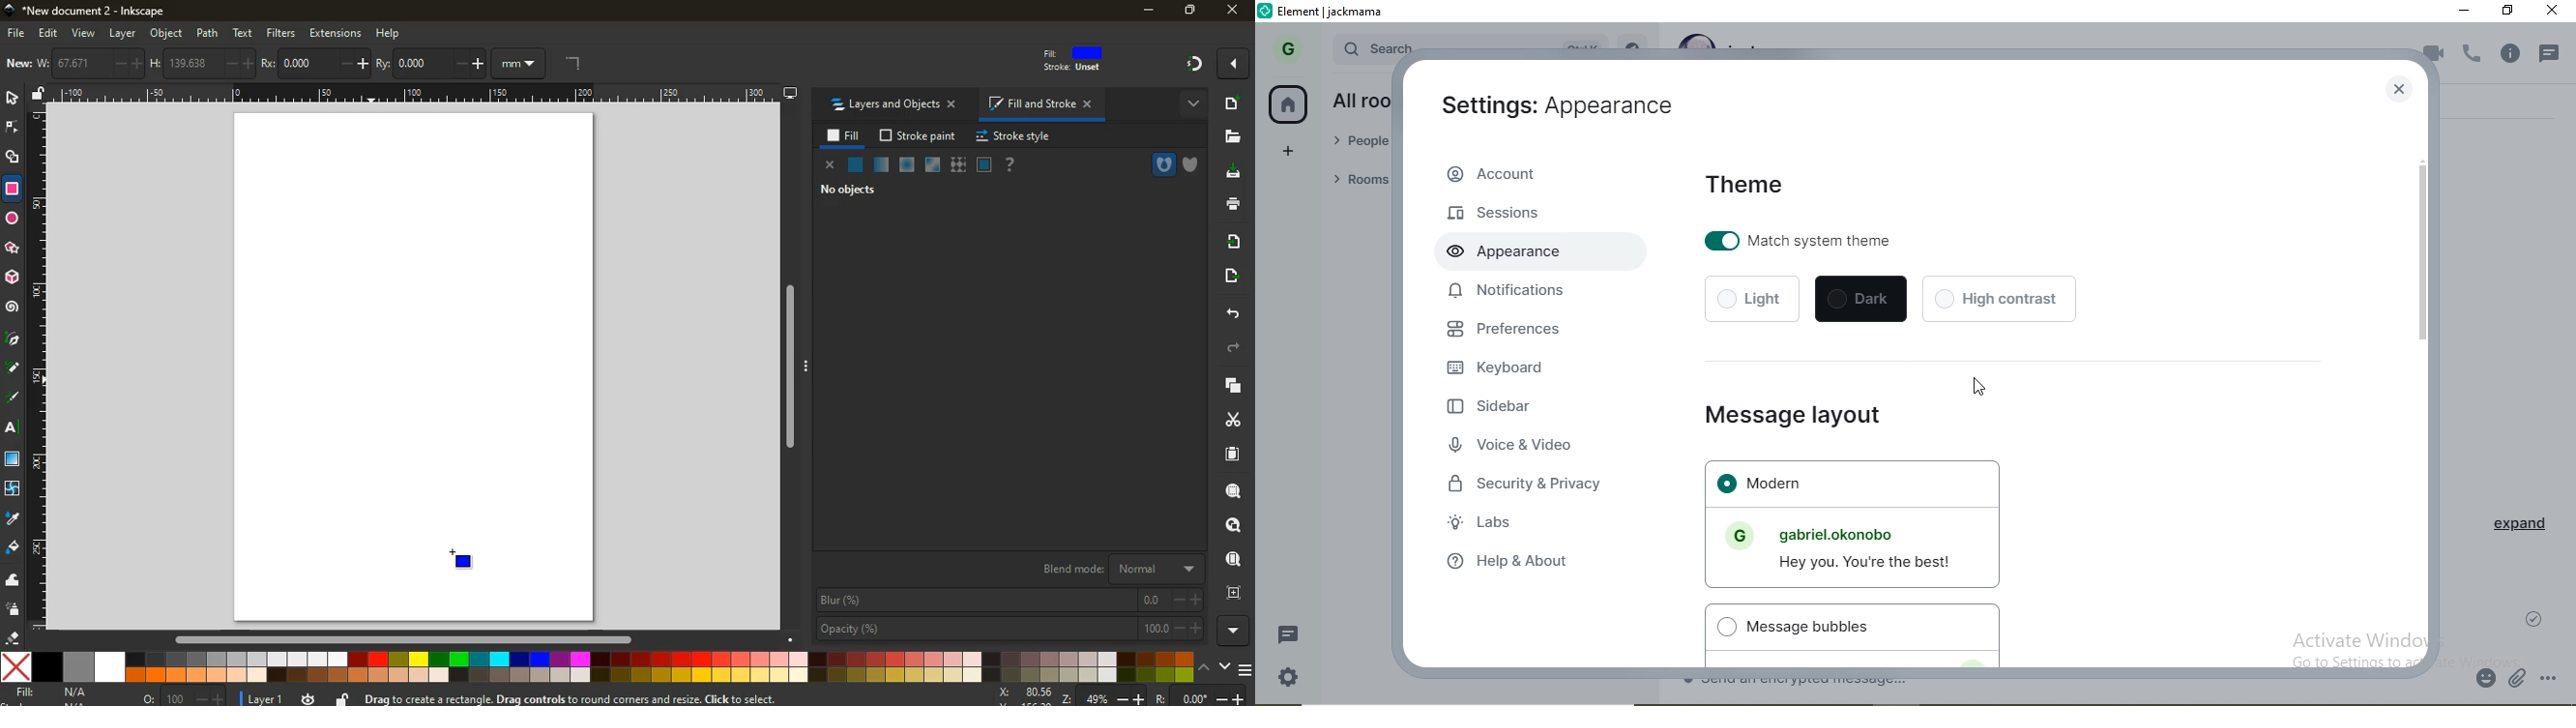 Image resolution: width=2576 pixels, height=728 pixels. I want to click on receive, so click(1231, 243).